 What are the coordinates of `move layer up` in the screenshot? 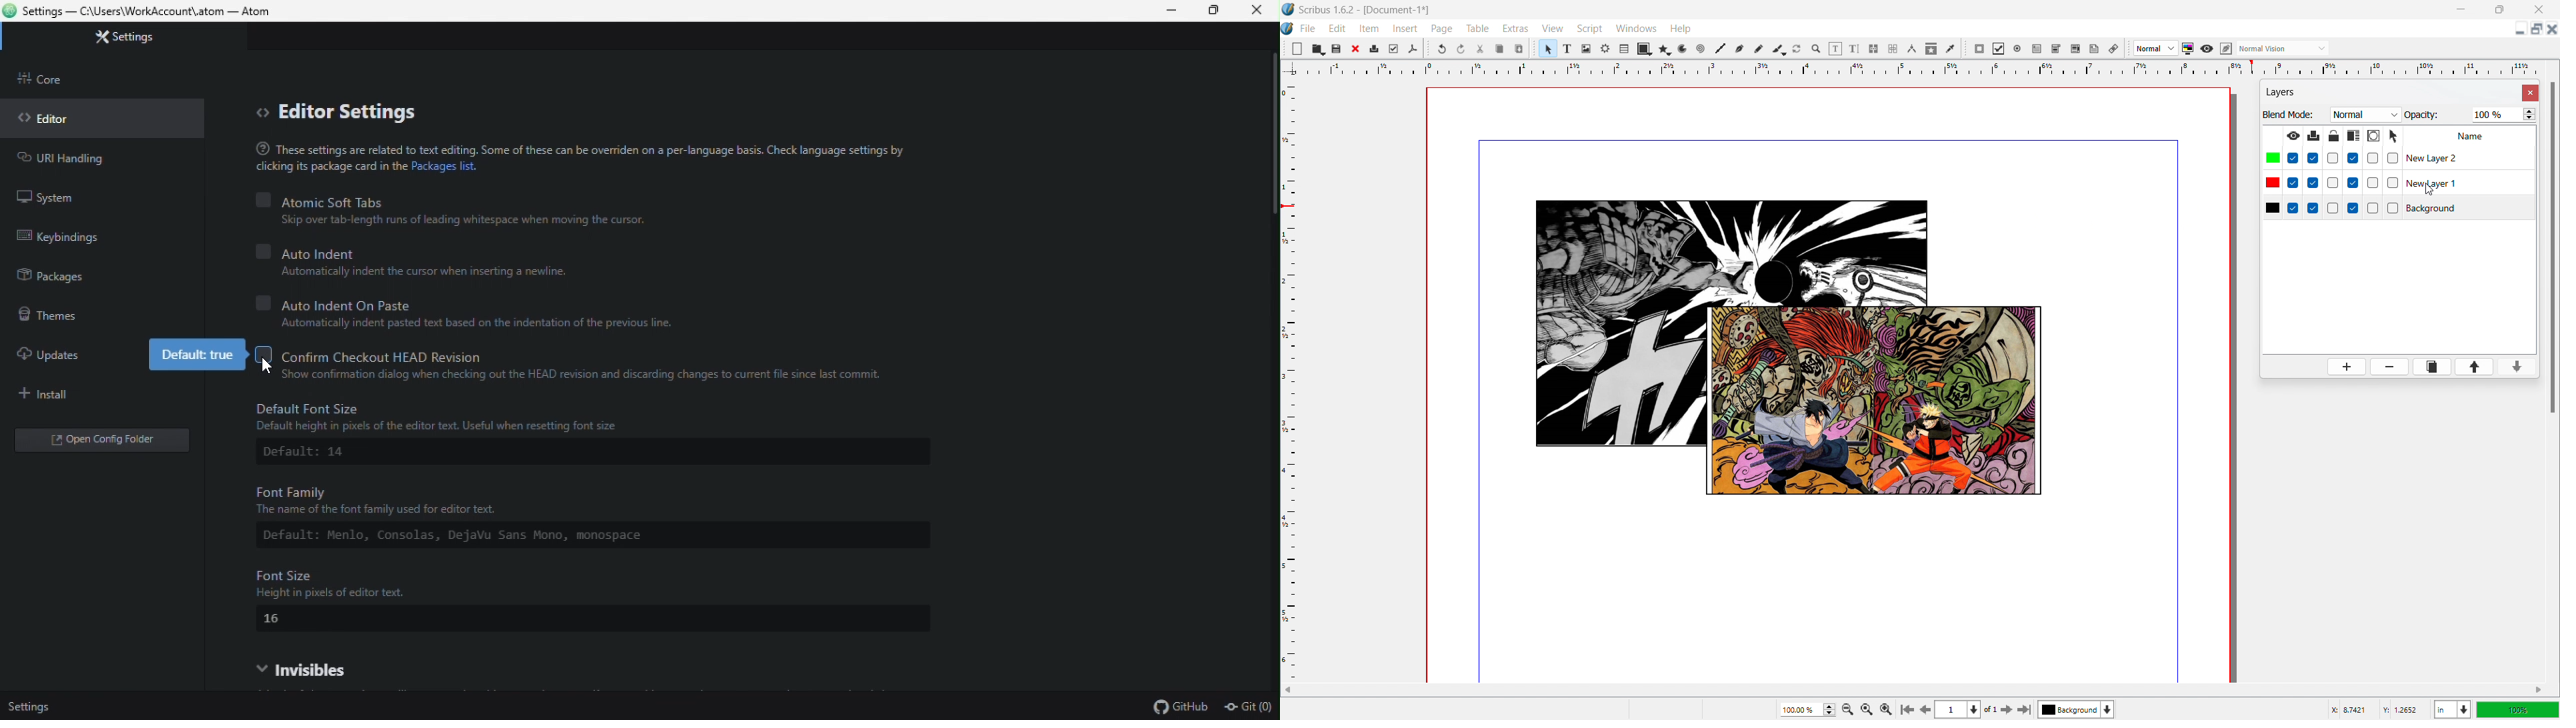 It's located at (2473, 367).